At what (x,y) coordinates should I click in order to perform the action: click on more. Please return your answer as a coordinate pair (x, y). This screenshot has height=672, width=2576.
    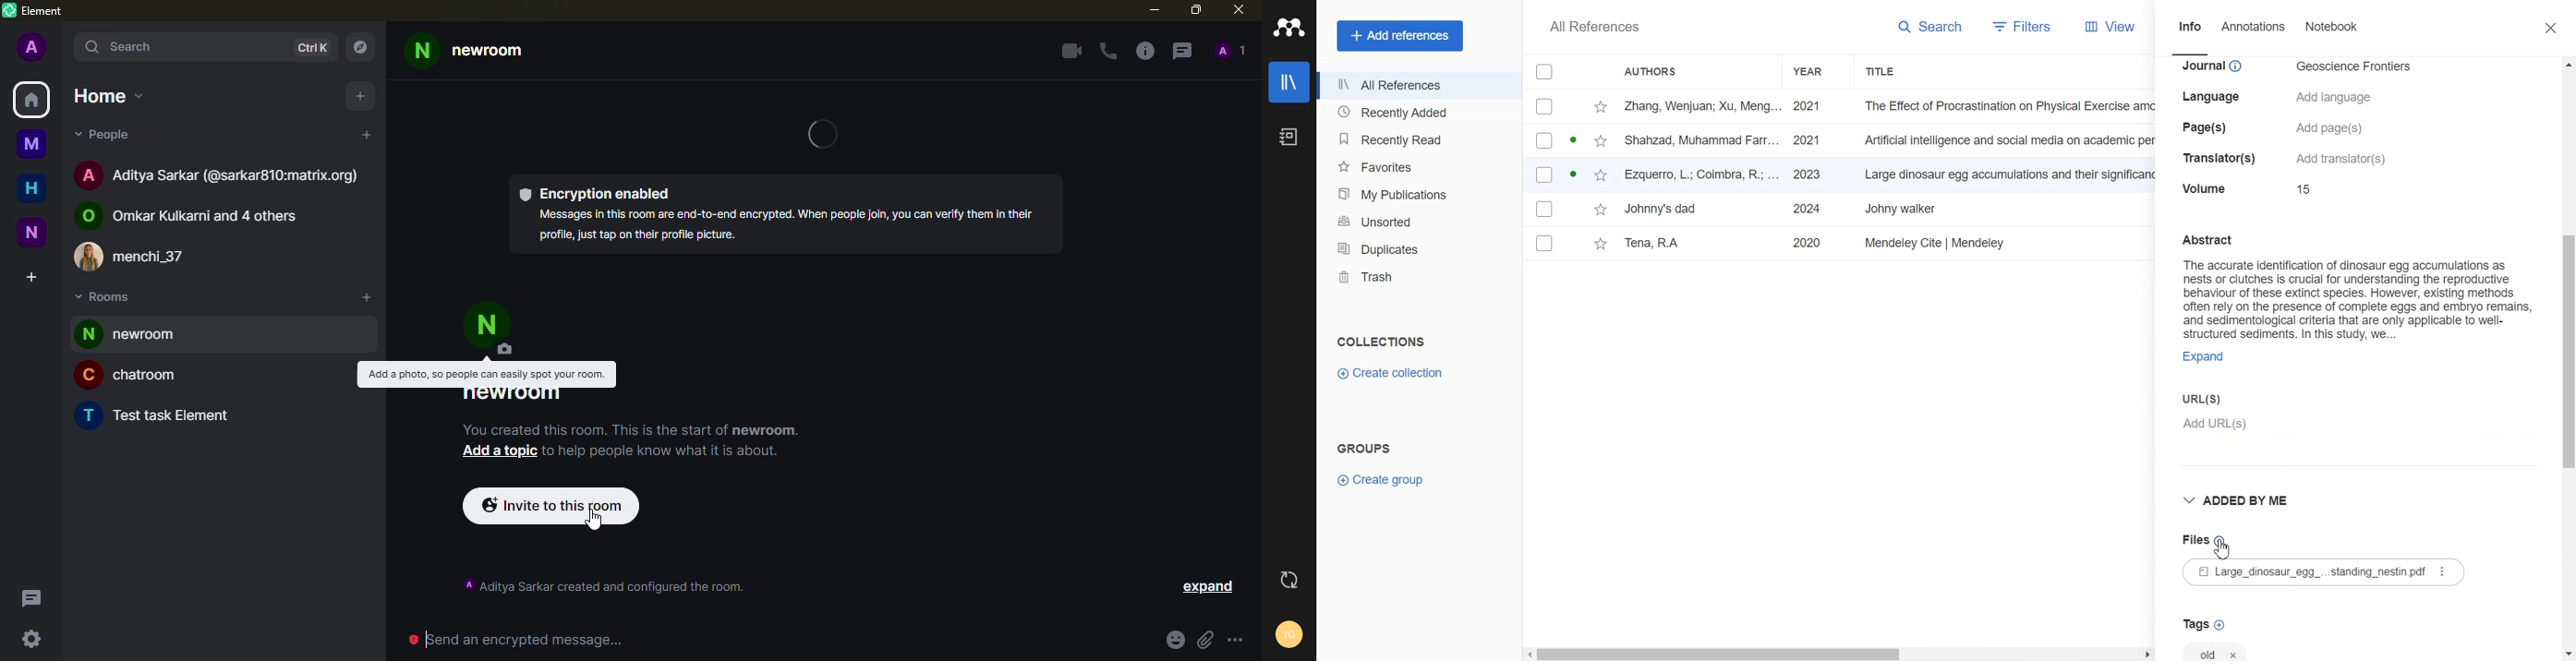
    Looking at the image, I should click on (1240, 642).